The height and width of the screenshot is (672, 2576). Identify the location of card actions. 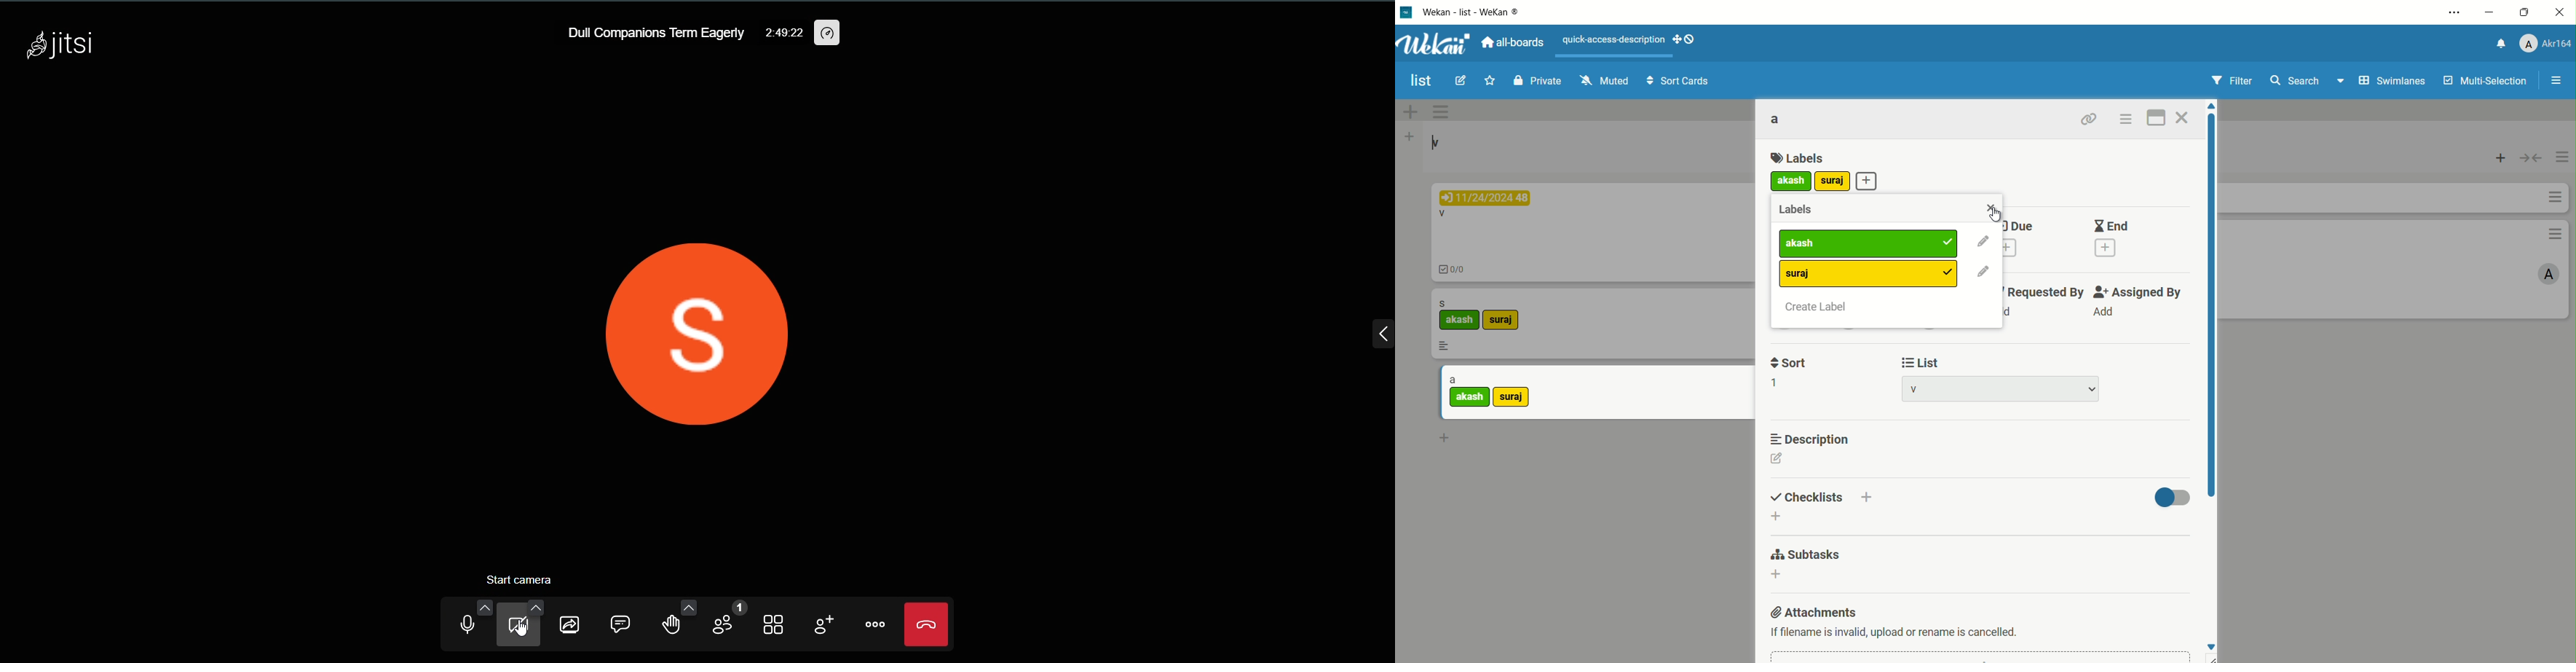
(2125, 120).